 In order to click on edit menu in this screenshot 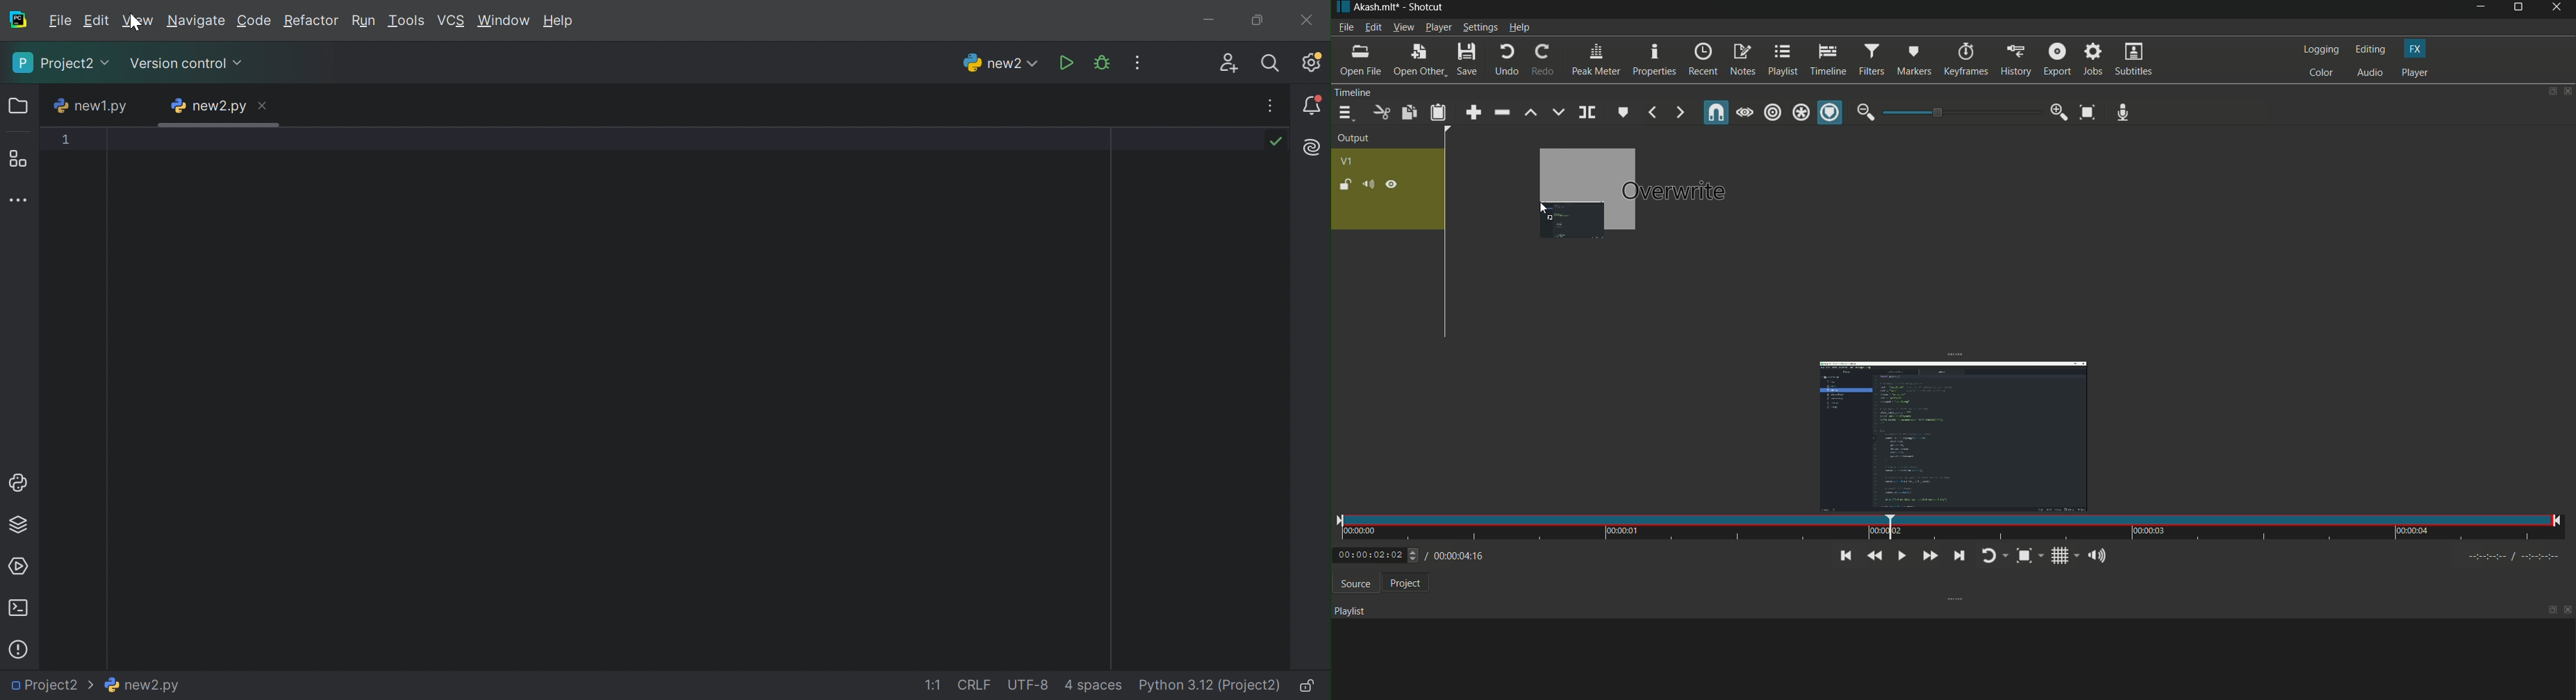, I will do `click(1373, 28)`.